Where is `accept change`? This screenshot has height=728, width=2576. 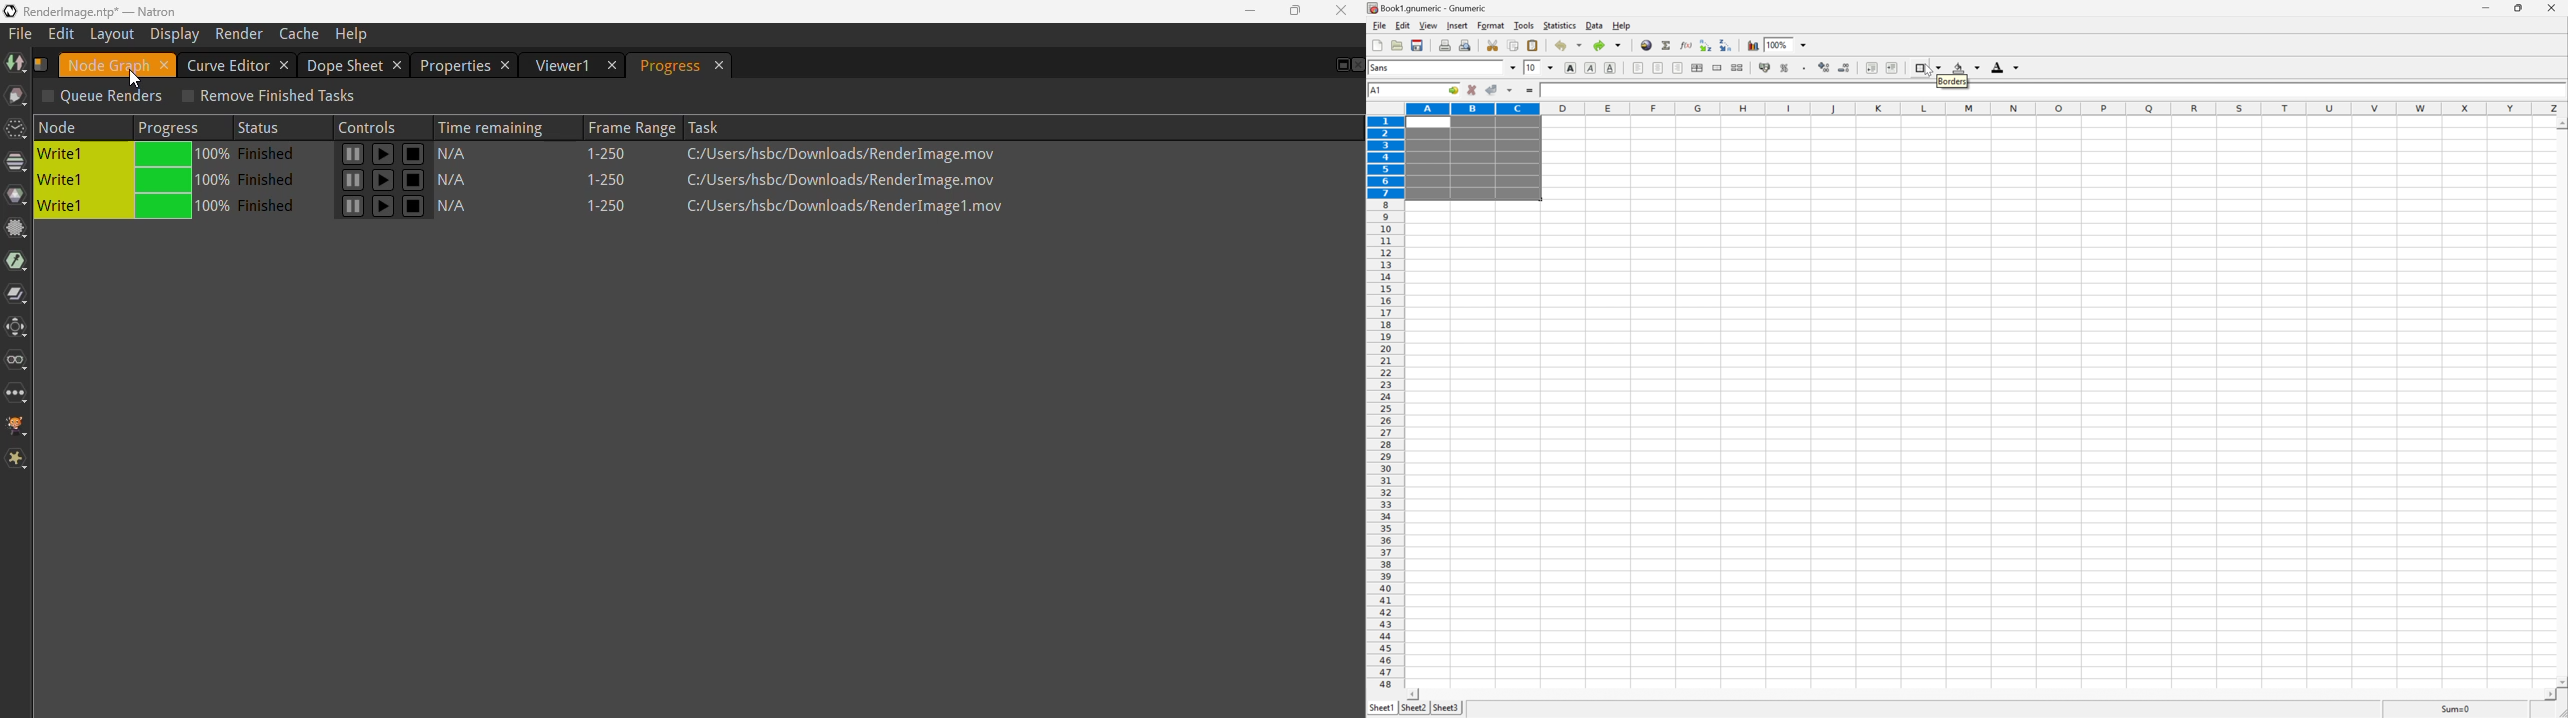
accept change is located at coordinates (1491, 90).